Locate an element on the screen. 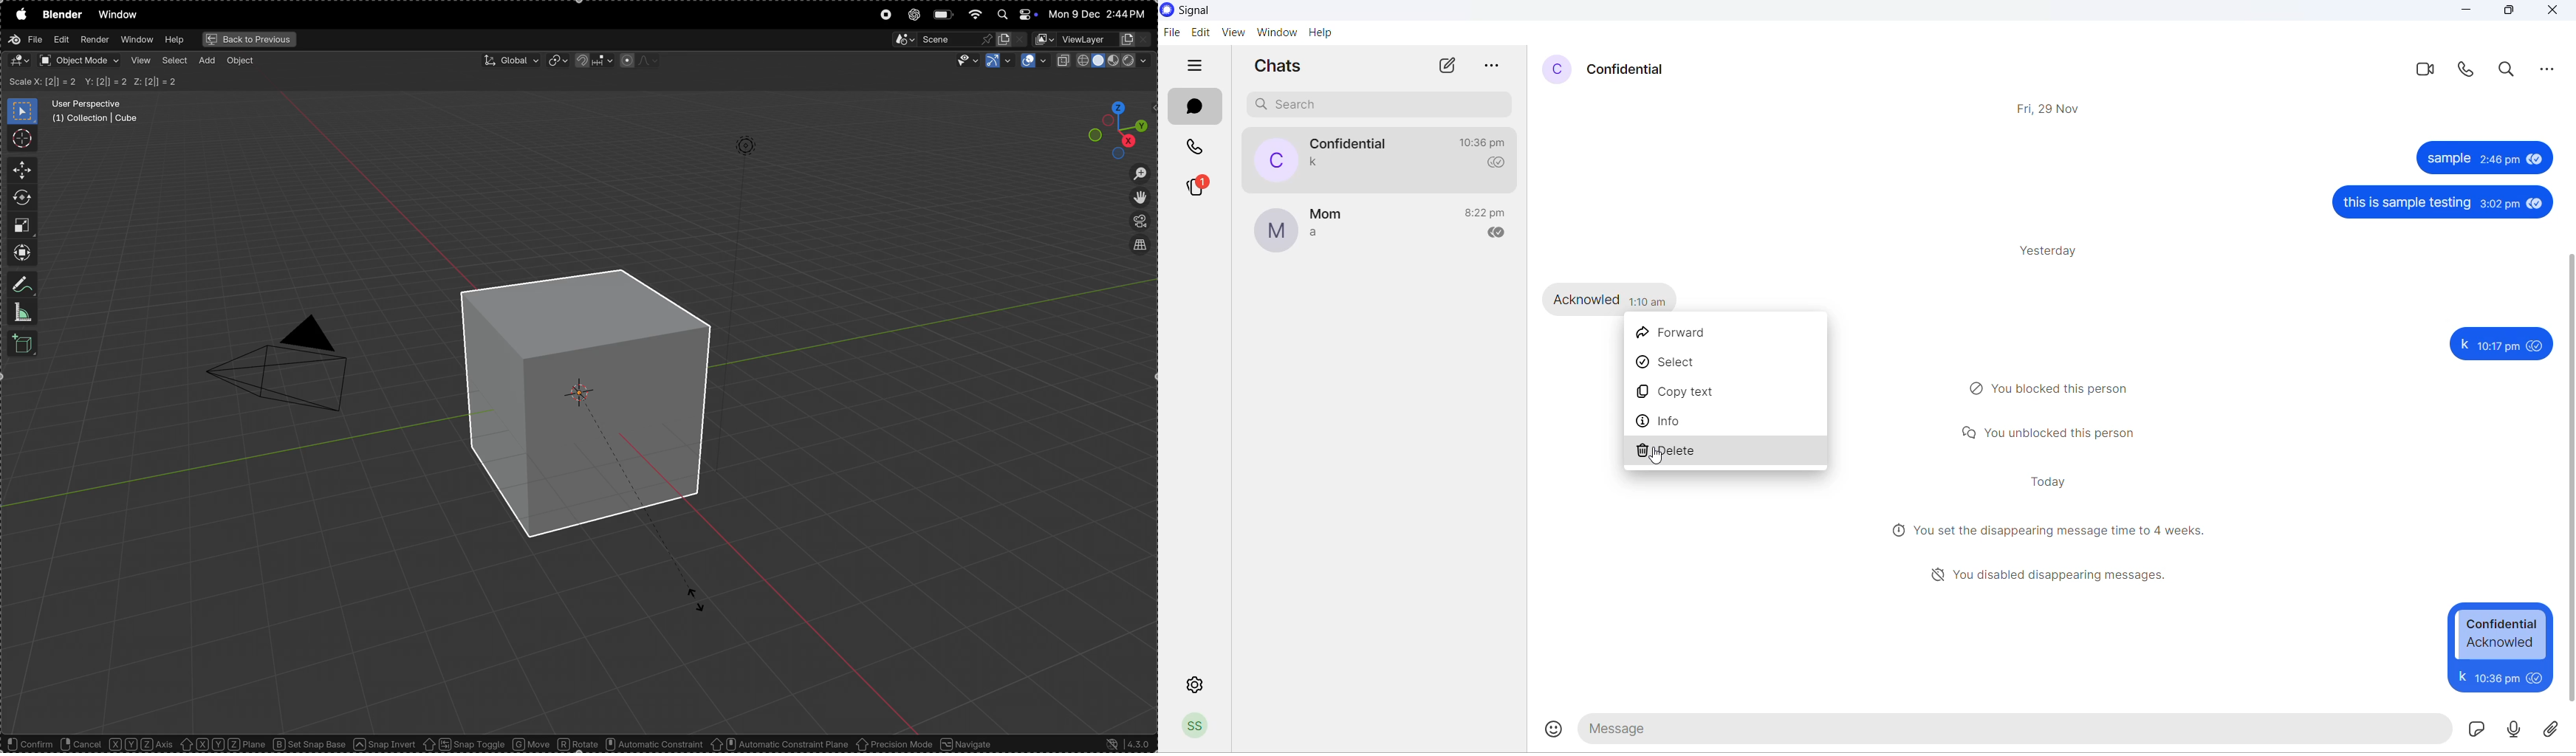 This screenshot has height=756, width=2576. window is located at coordinates (118, 14).